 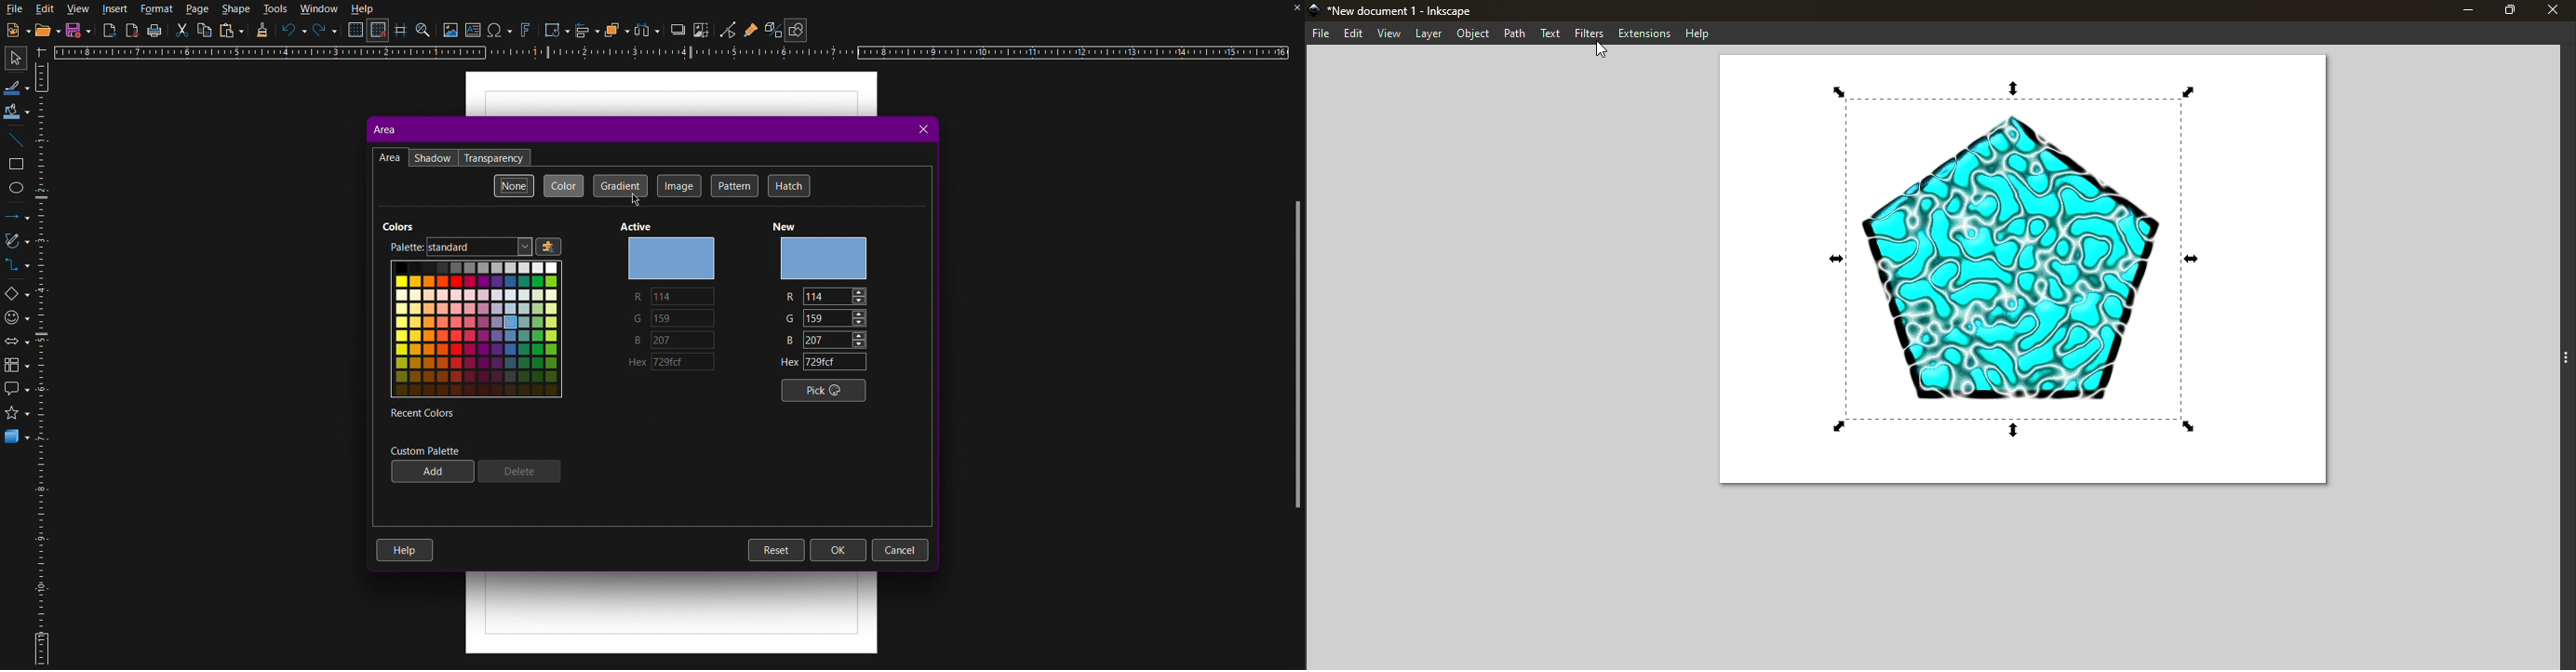 I want to click on Extrude, so click(x=769, y=29).